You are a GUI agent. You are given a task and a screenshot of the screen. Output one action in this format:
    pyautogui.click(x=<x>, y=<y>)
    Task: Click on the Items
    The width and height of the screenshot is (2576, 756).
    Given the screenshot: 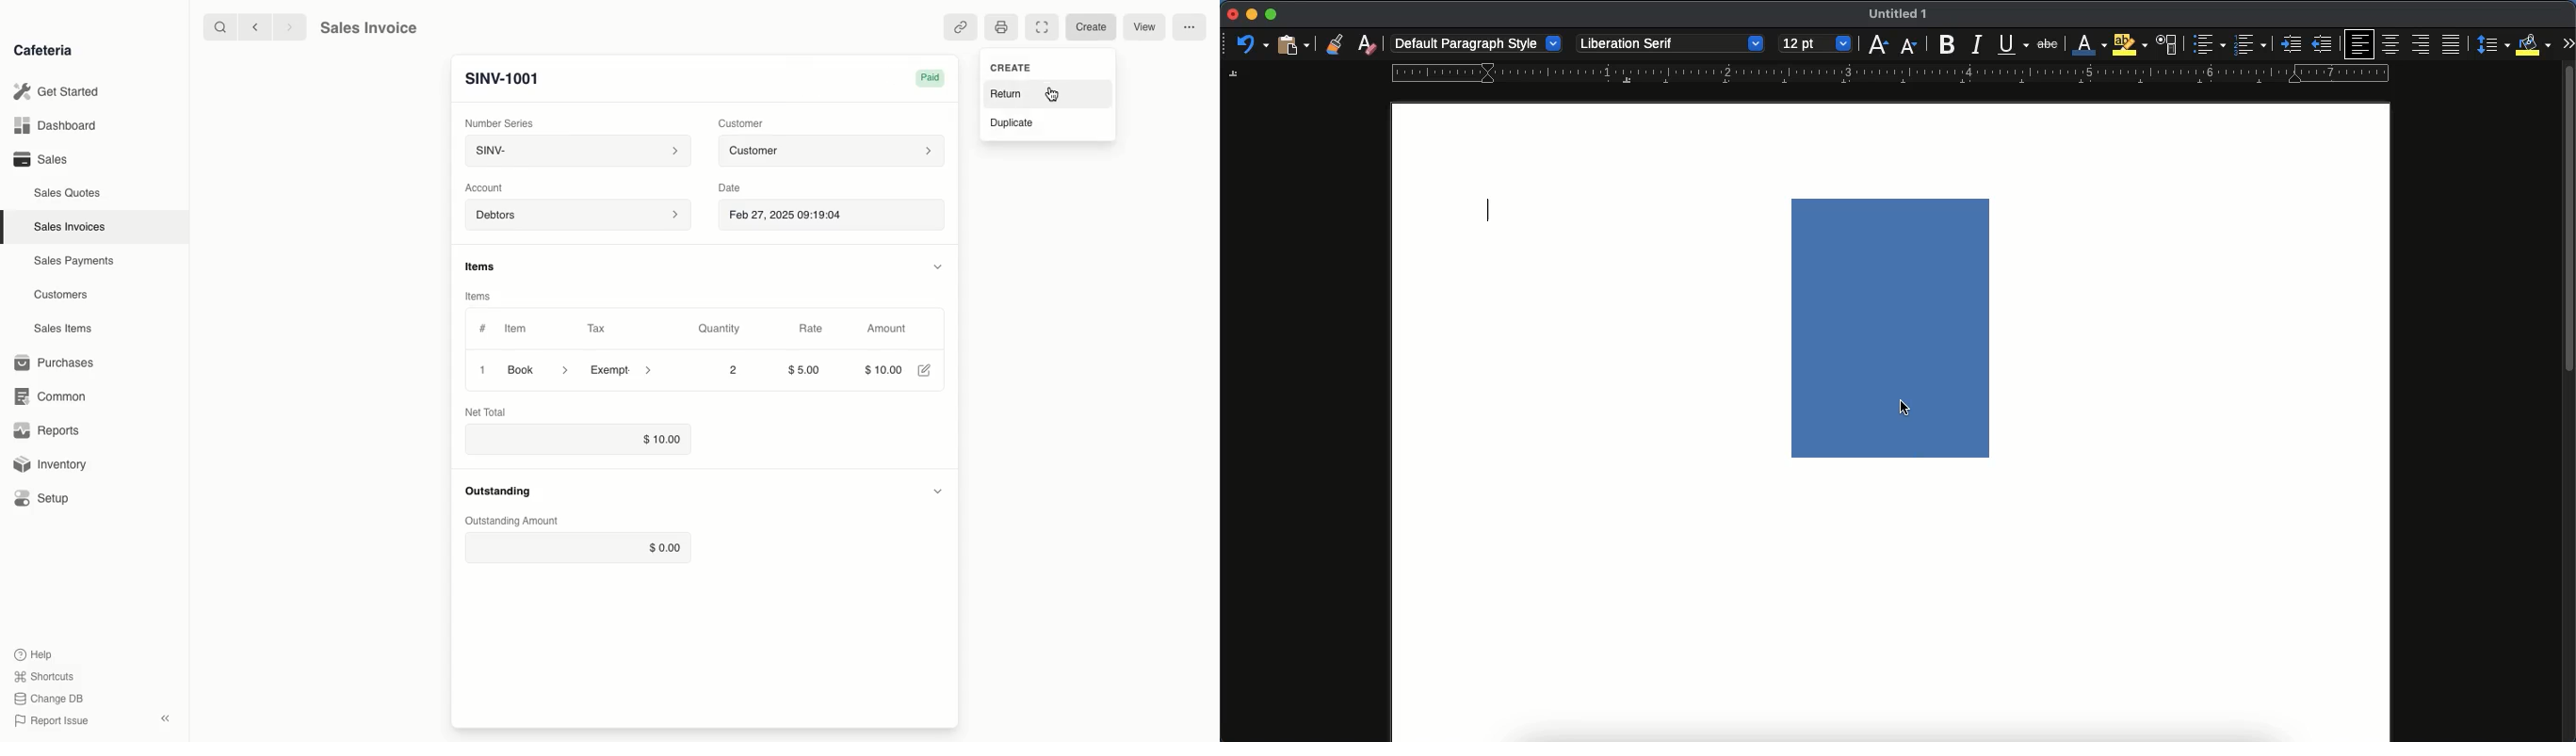 What is the action you would take?
    pyautogui.click(x=477, y=297)
    